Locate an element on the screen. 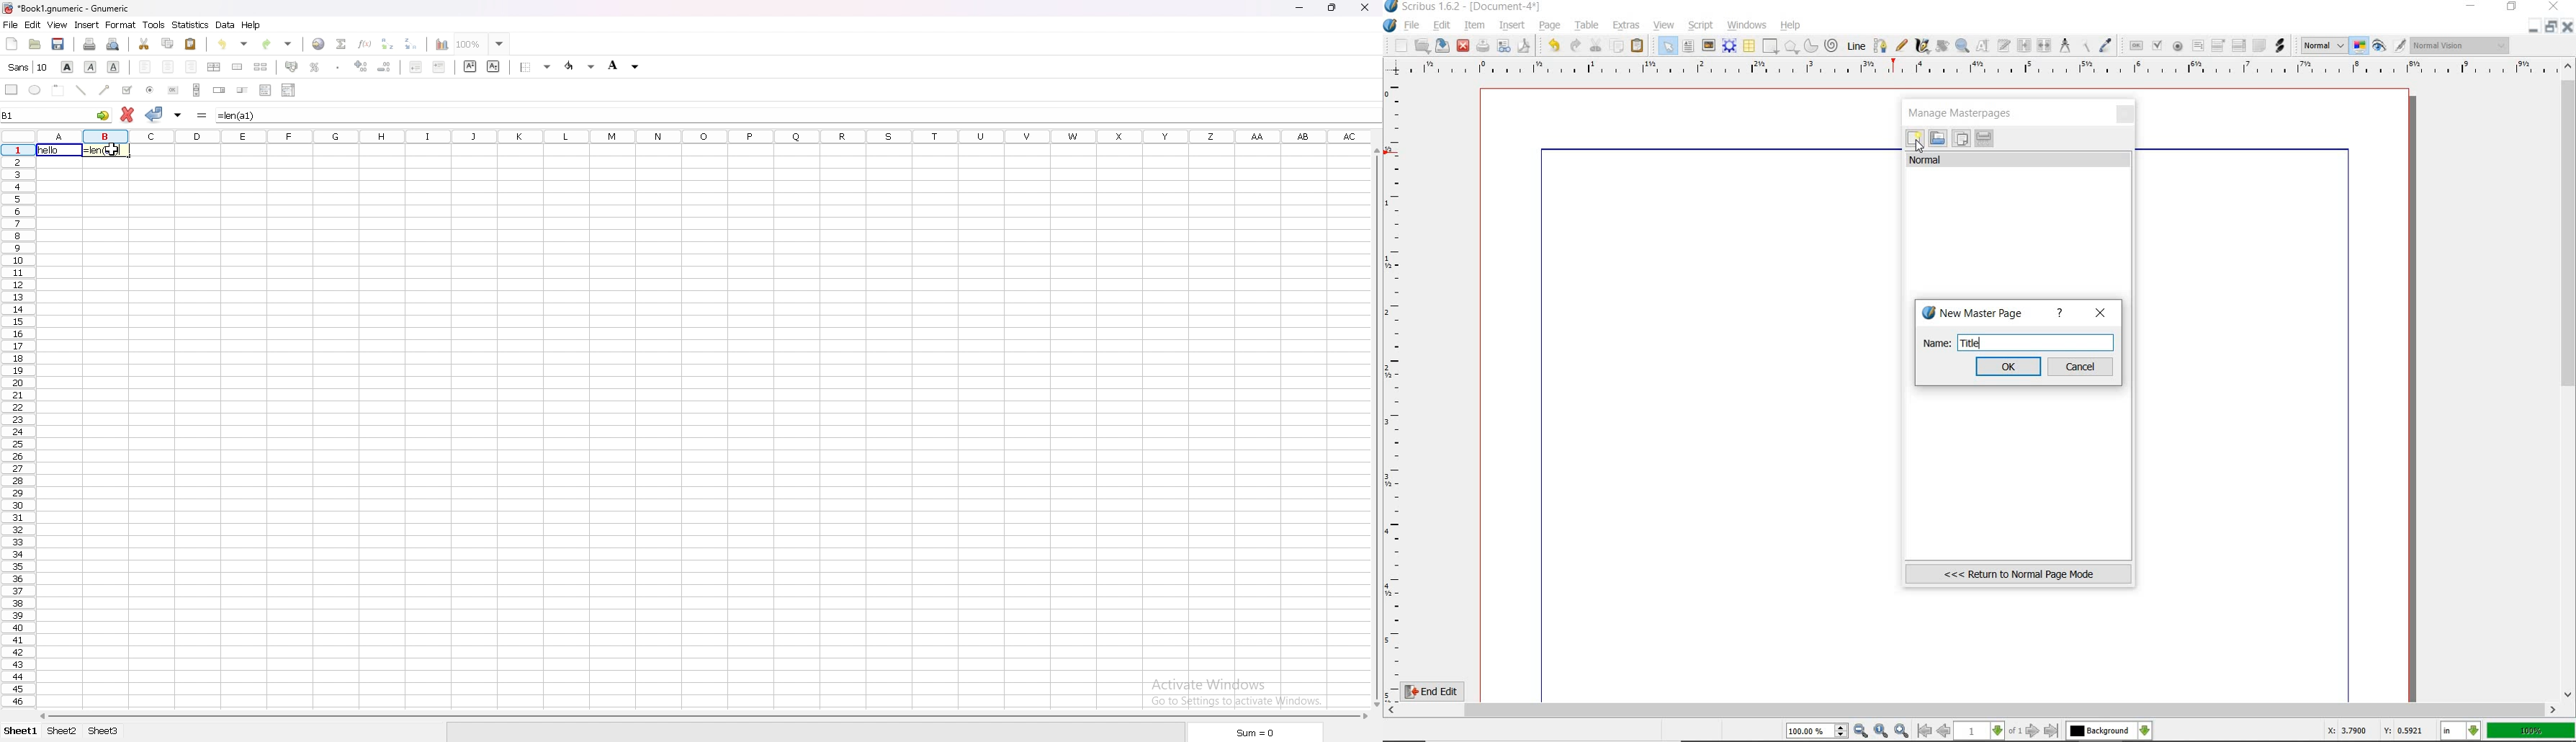 The height and width of the screenshot is (756, 2576). text frame is located at coordinates (1690, 46).